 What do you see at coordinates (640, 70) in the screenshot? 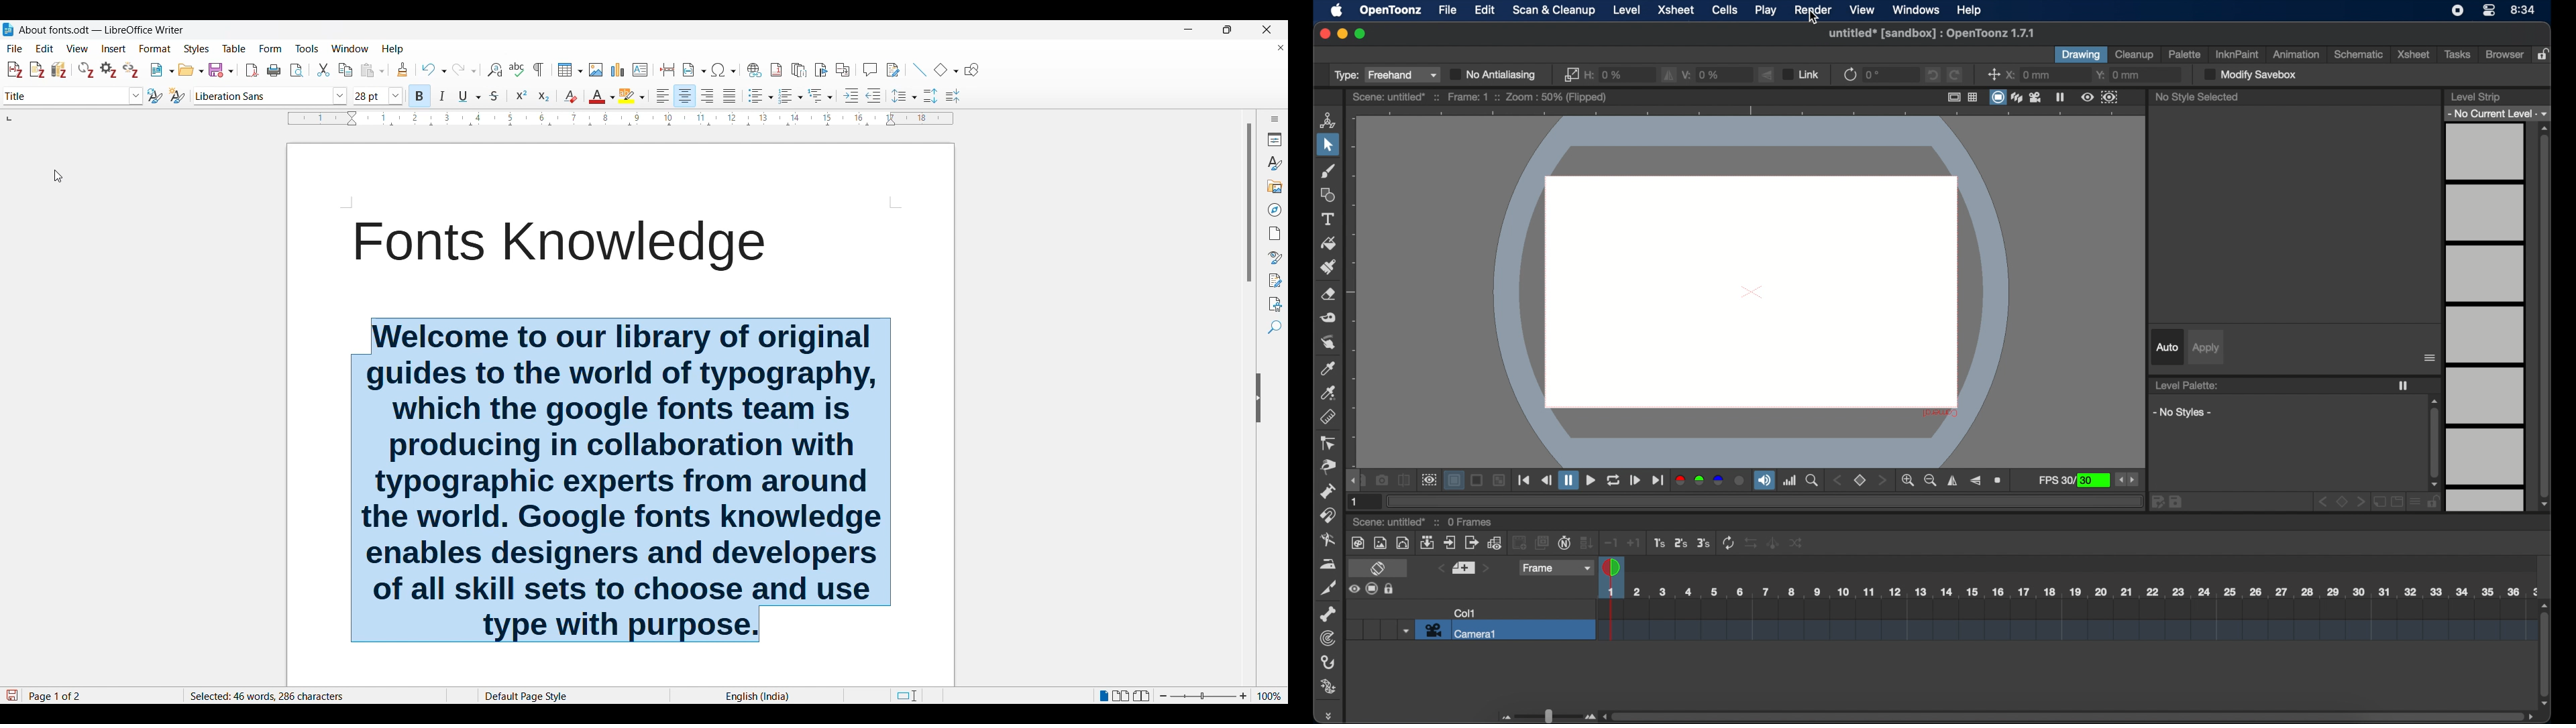
I see `Insert text box` at bounding box center [640, 70].